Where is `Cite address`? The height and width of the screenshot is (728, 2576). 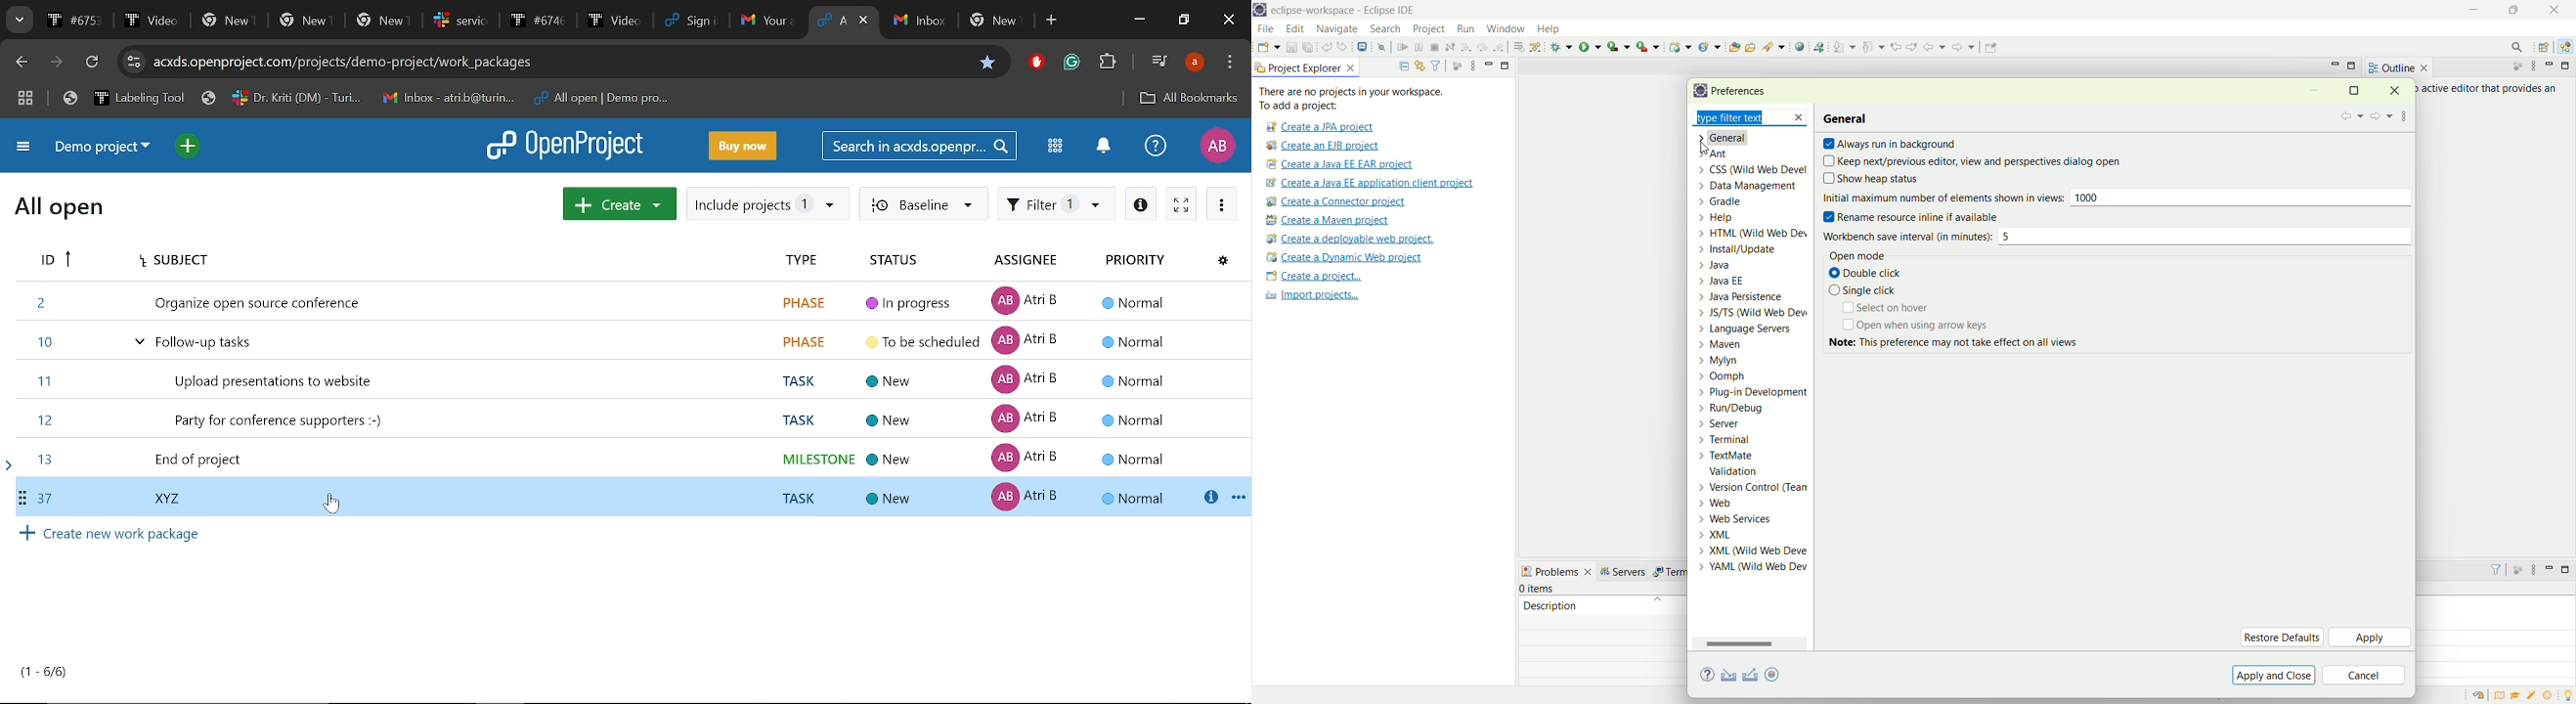
Cite address is located at coordinates (344, 64).